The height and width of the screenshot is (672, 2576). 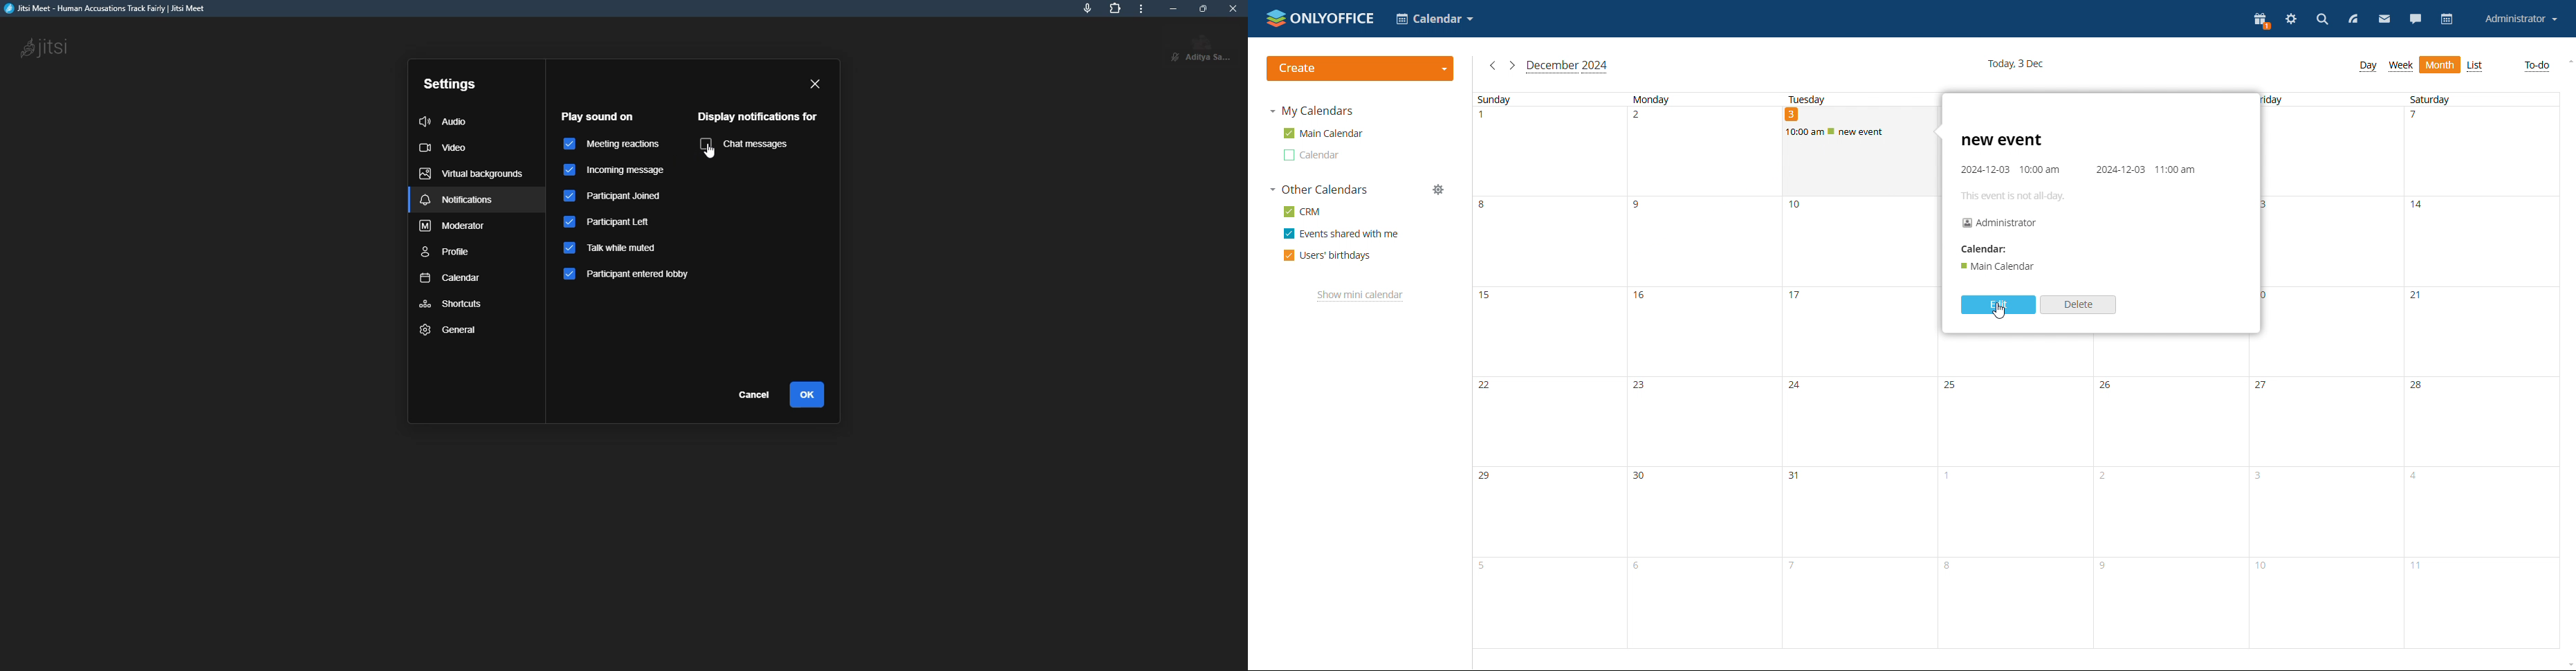 I want to click on current month, so click(x=1567, y=67).